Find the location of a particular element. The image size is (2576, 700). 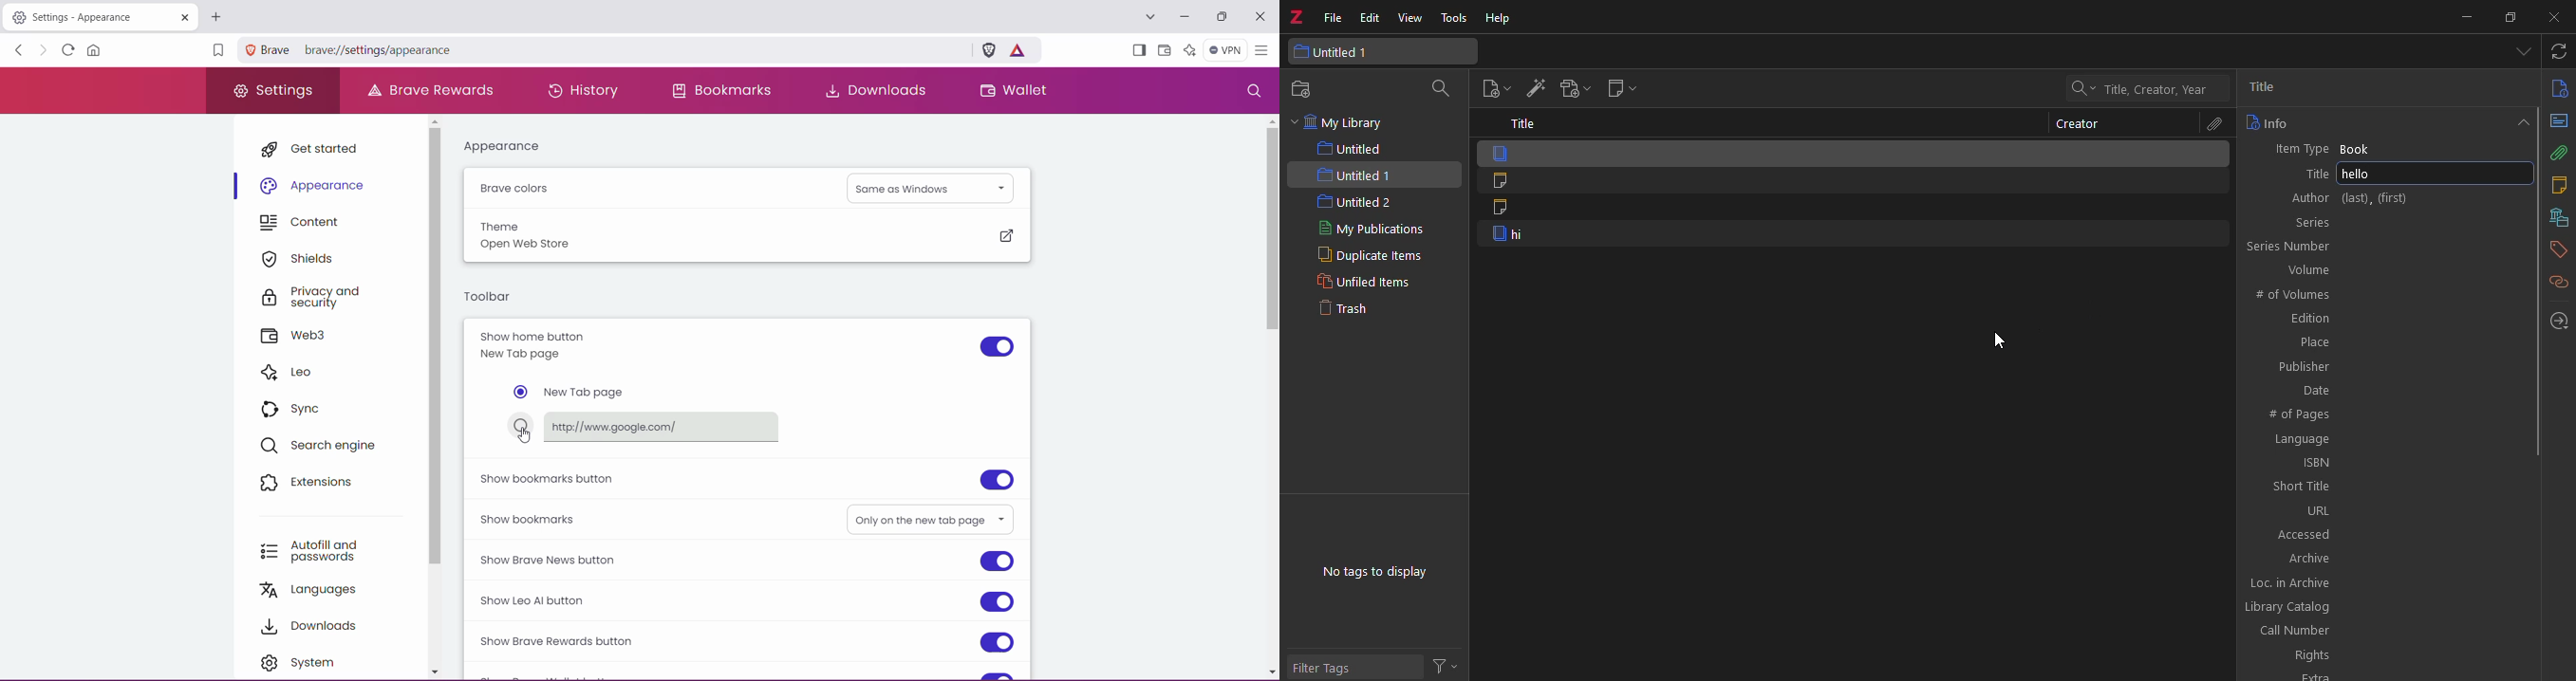

file is located at coordinates (1333, 16).